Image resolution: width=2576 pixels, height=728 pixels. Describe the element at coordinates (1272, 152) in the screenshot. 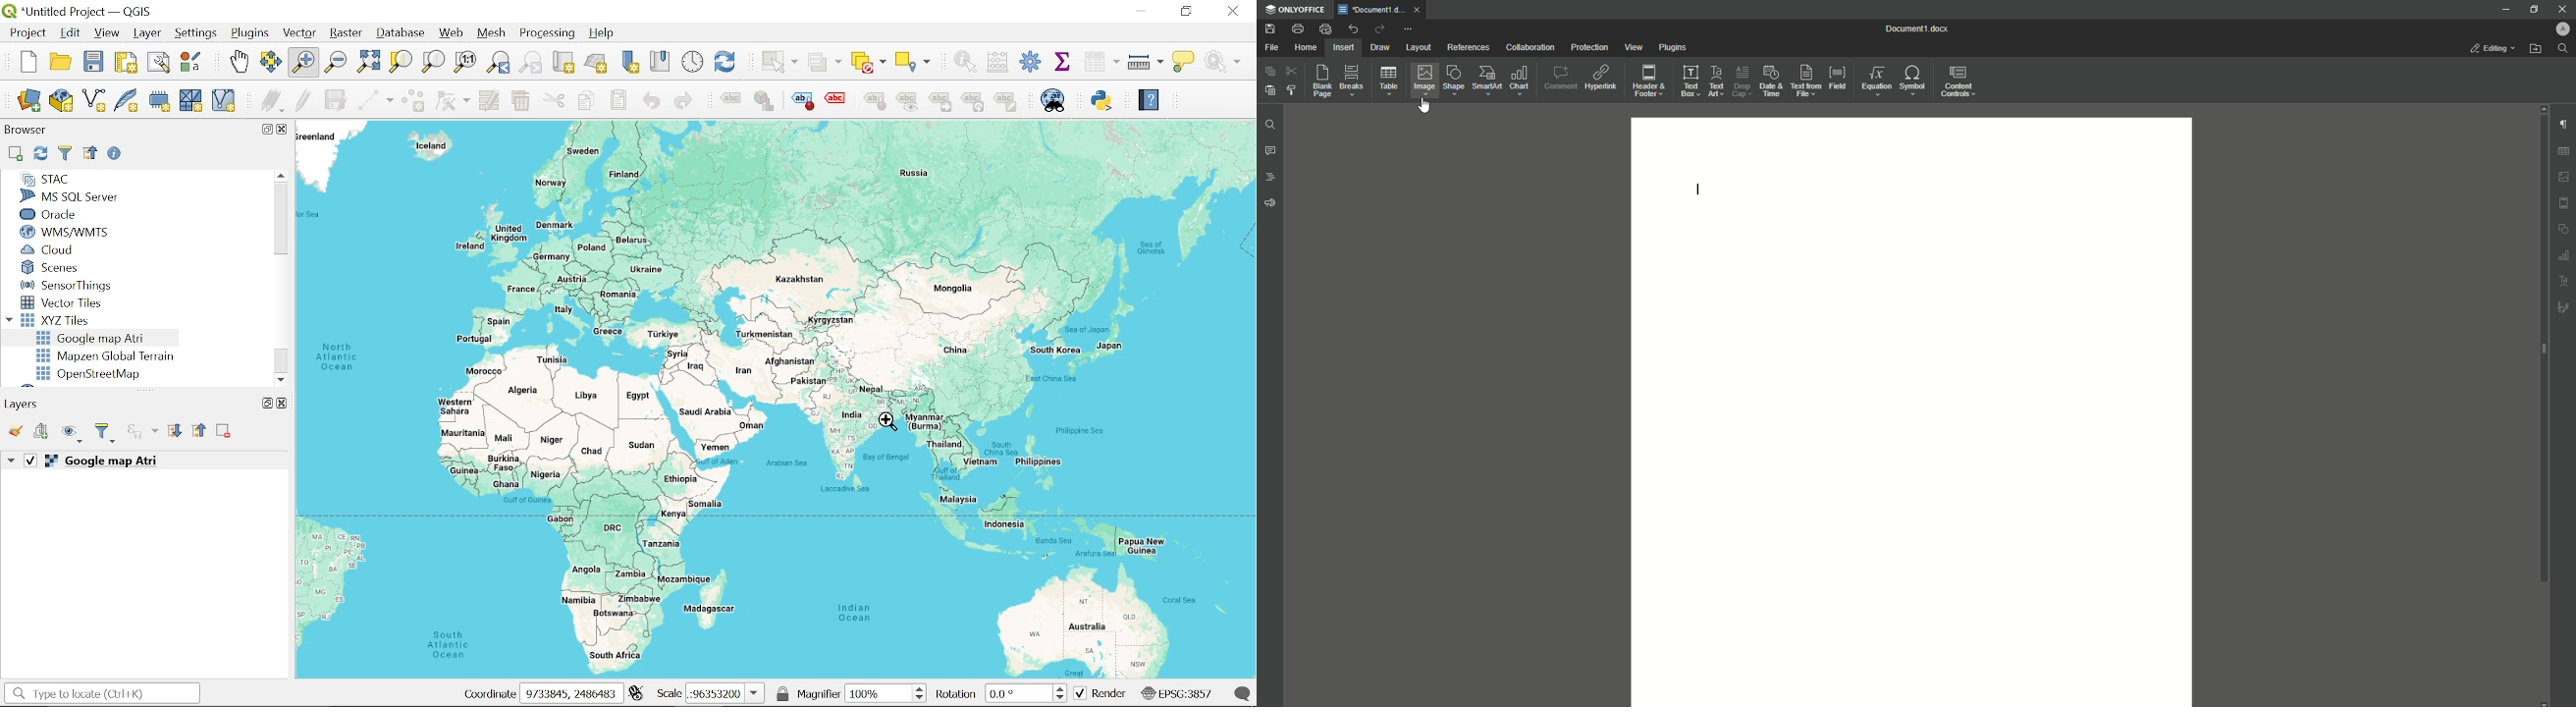

I see `Comments` at that location.